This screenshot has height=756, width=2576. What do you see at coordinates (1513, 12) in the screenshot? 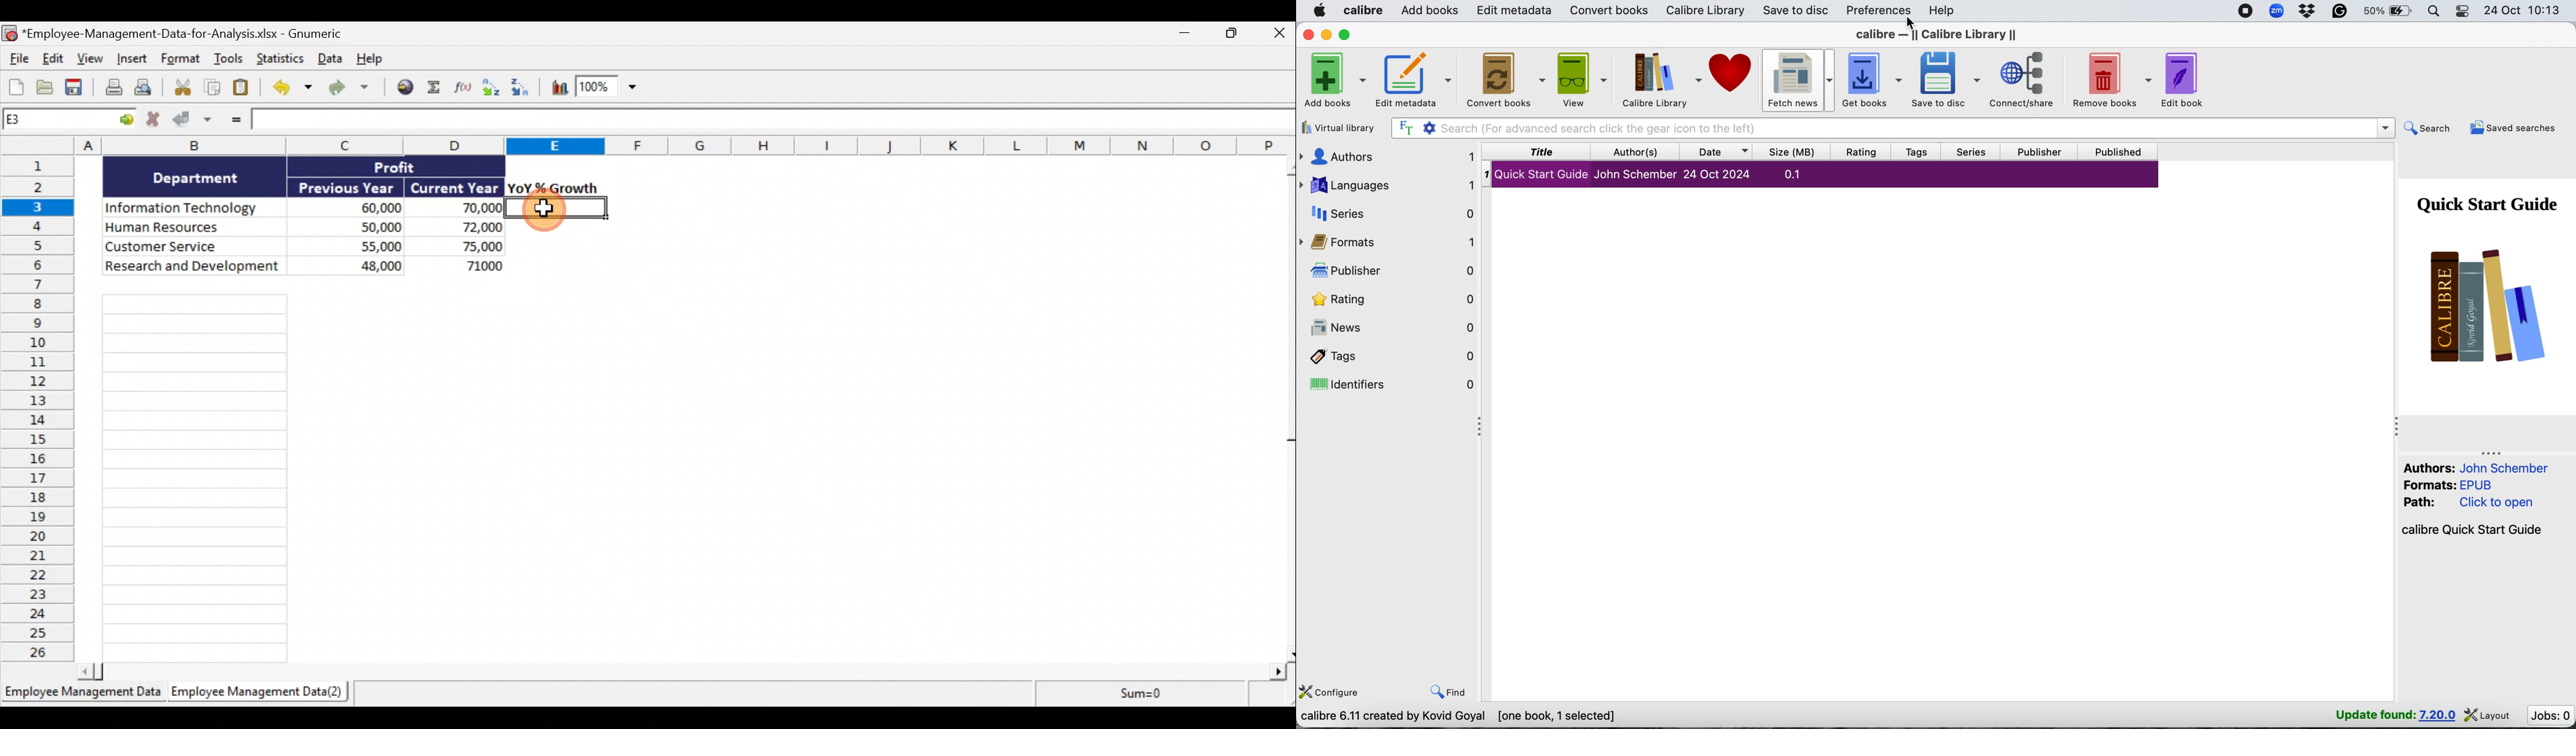
I see `edit metadata` at bounding box center [1513, 12].